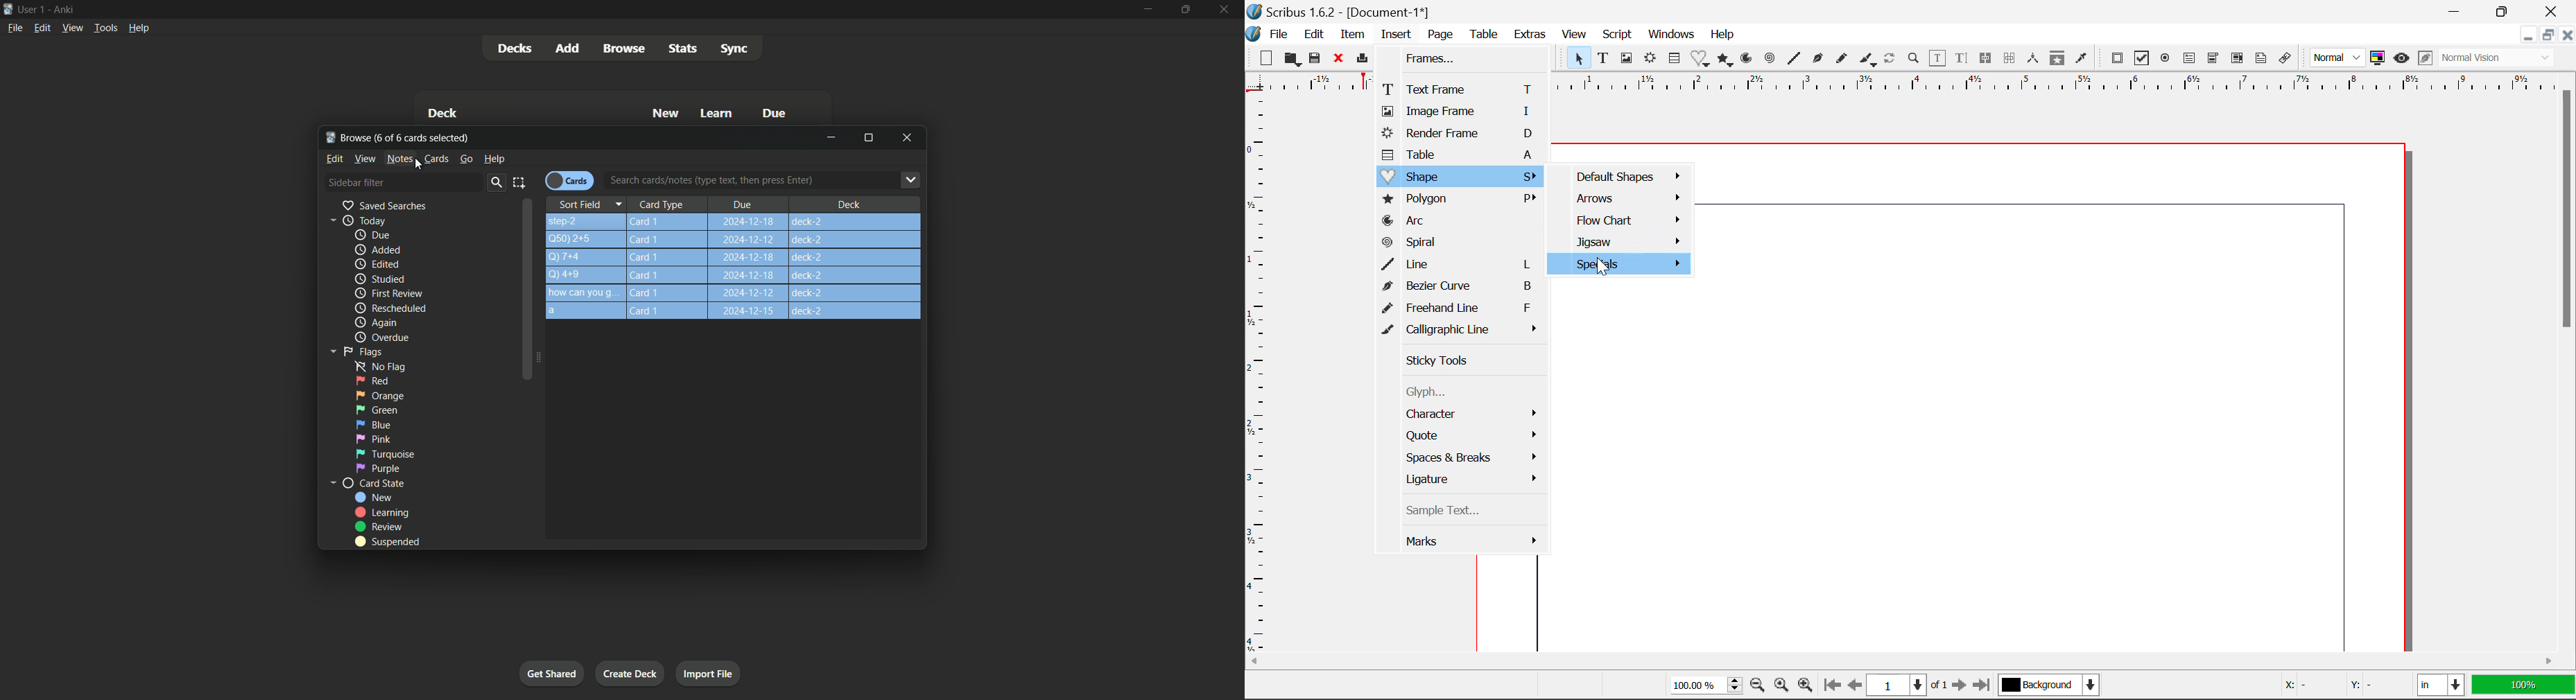 This screenshot has width=2576, height=700. Describe the element at coordinates (401, 159) in the screenshot. I see `Notes` at that location.